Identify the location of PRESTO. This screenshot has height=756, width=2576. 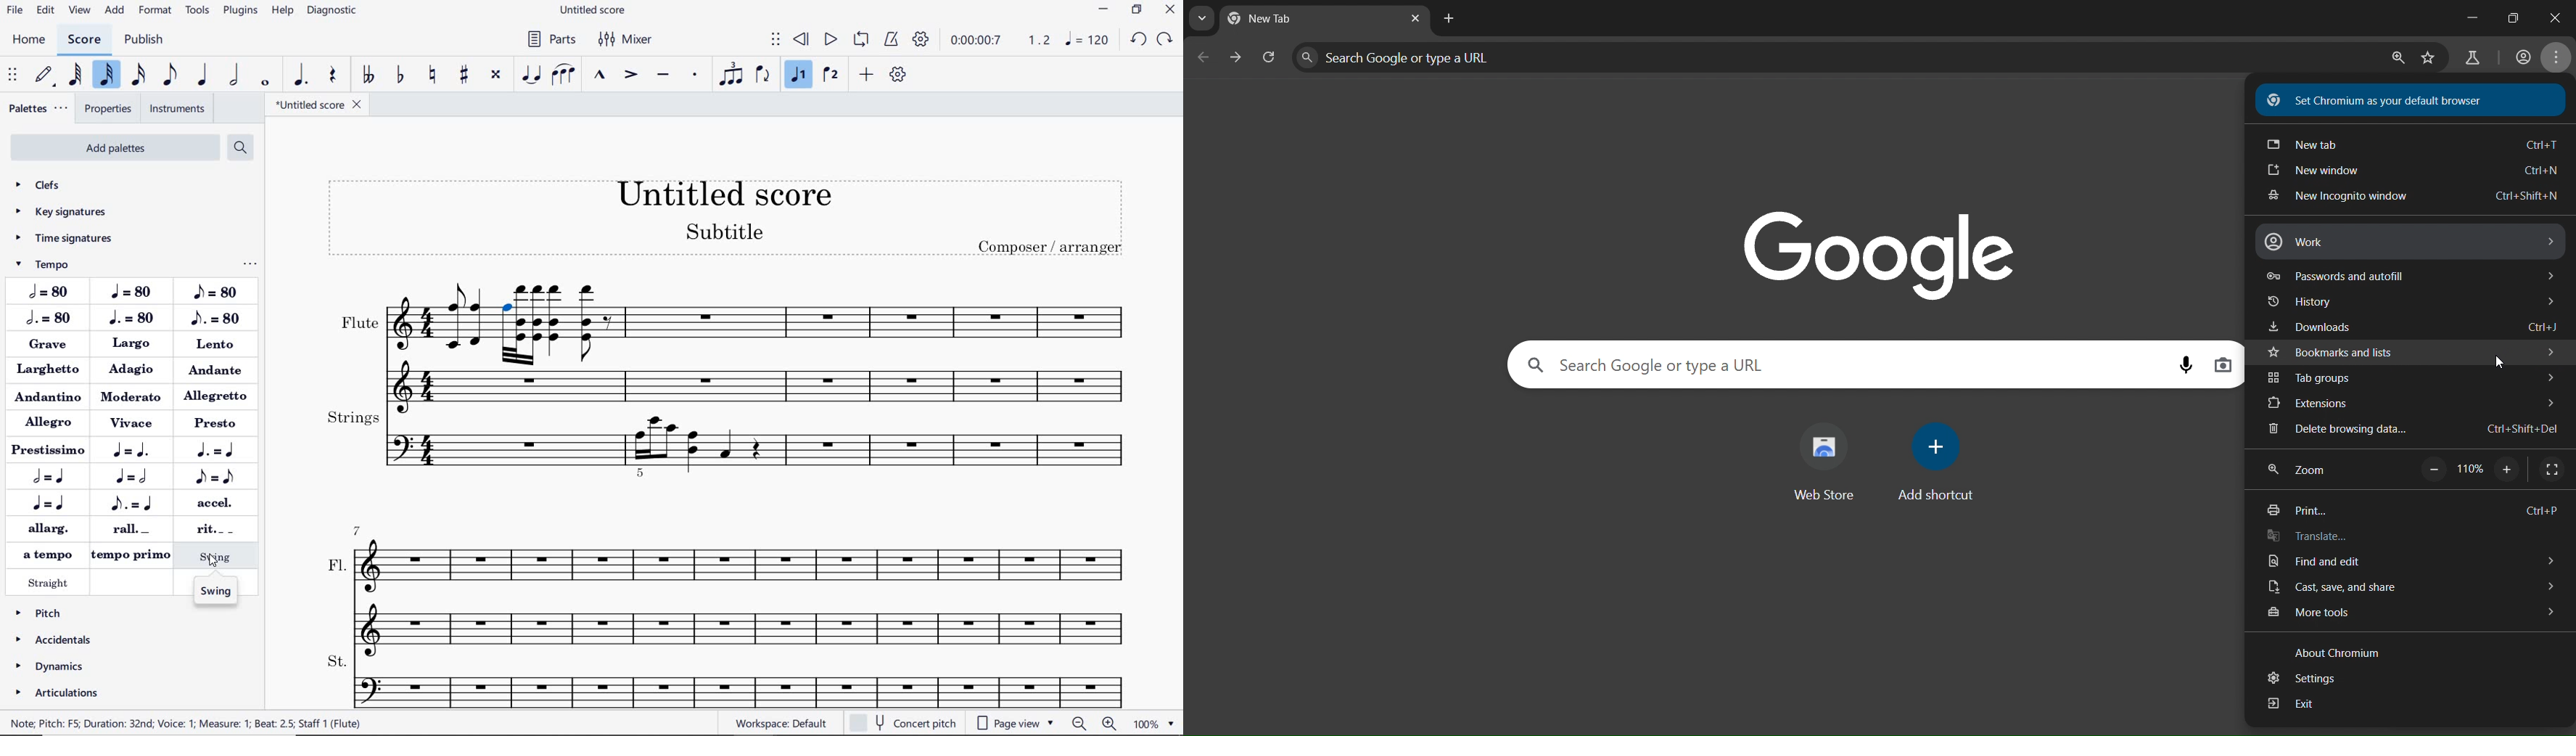
(218, 421).